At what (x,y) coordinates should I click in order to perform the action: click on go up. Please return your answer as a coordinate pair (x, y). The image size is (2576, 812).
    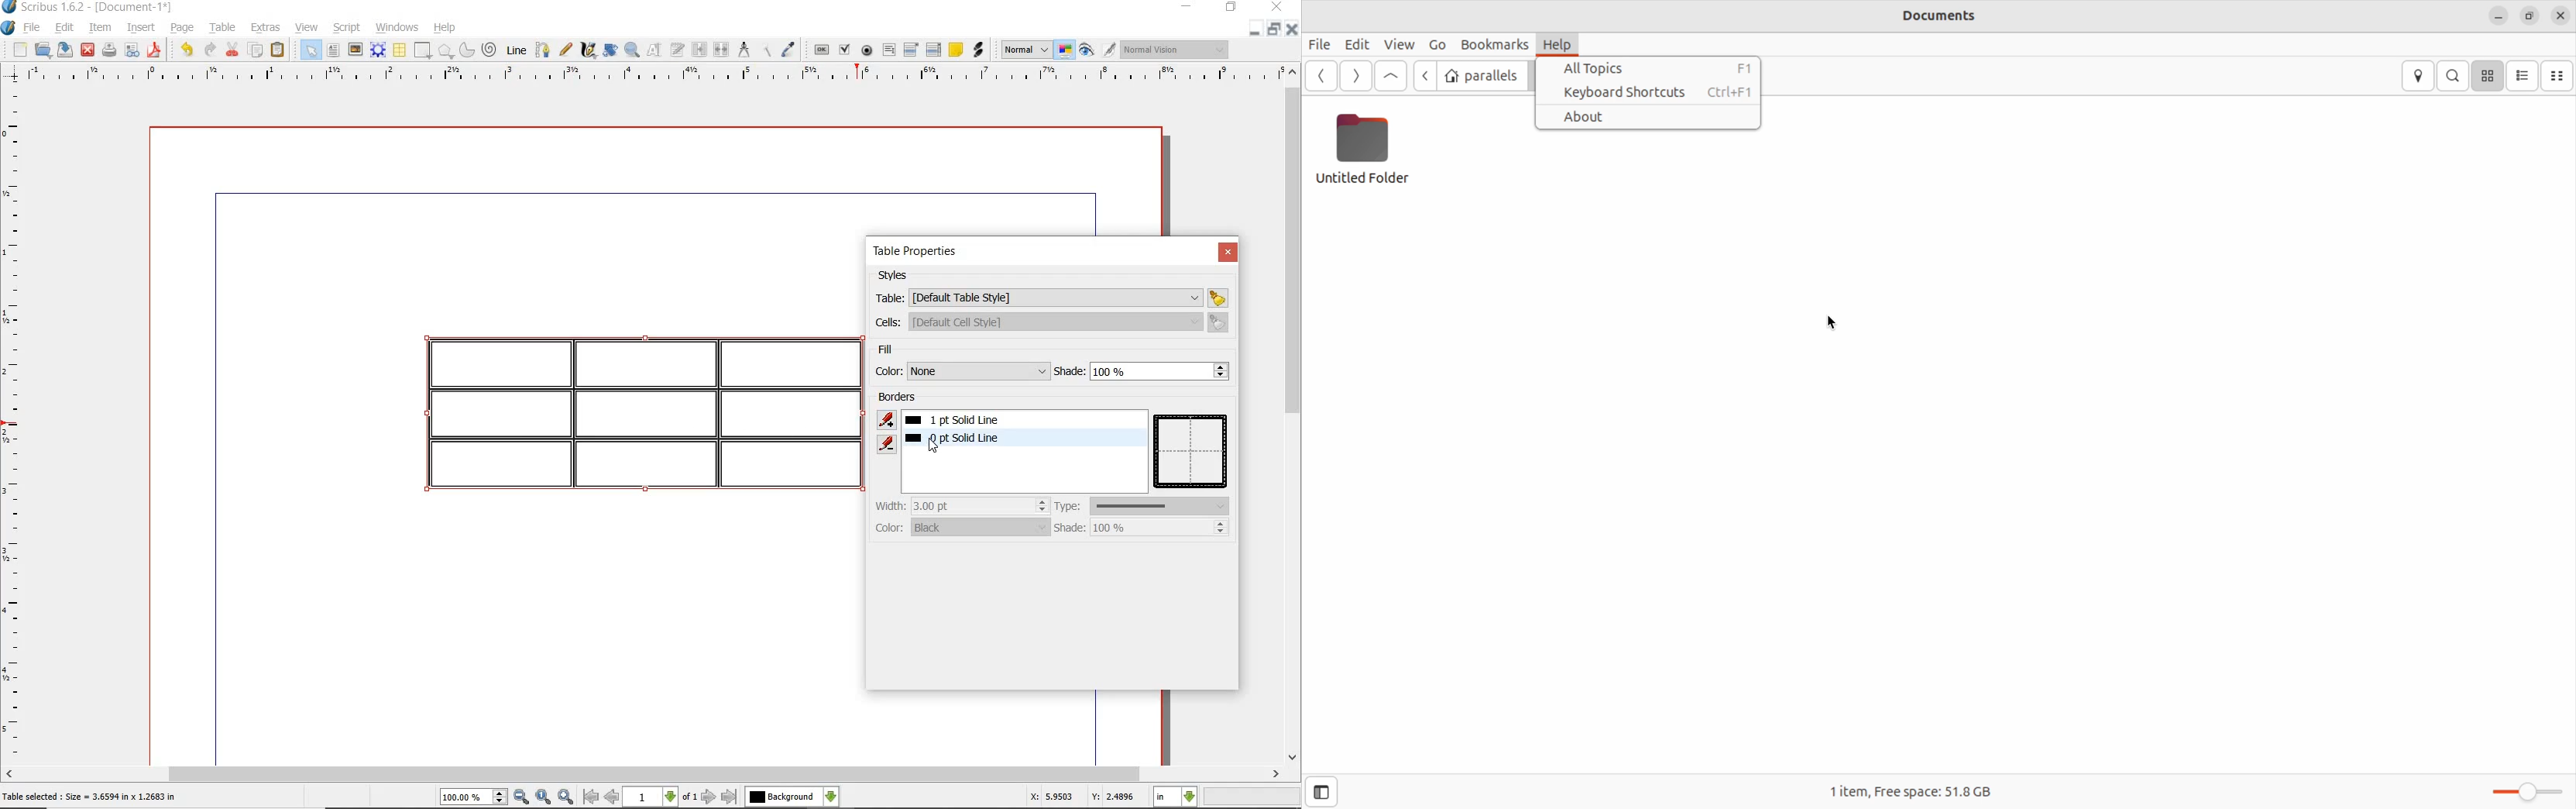
    Looking at the image, I should click on (1391, 77).